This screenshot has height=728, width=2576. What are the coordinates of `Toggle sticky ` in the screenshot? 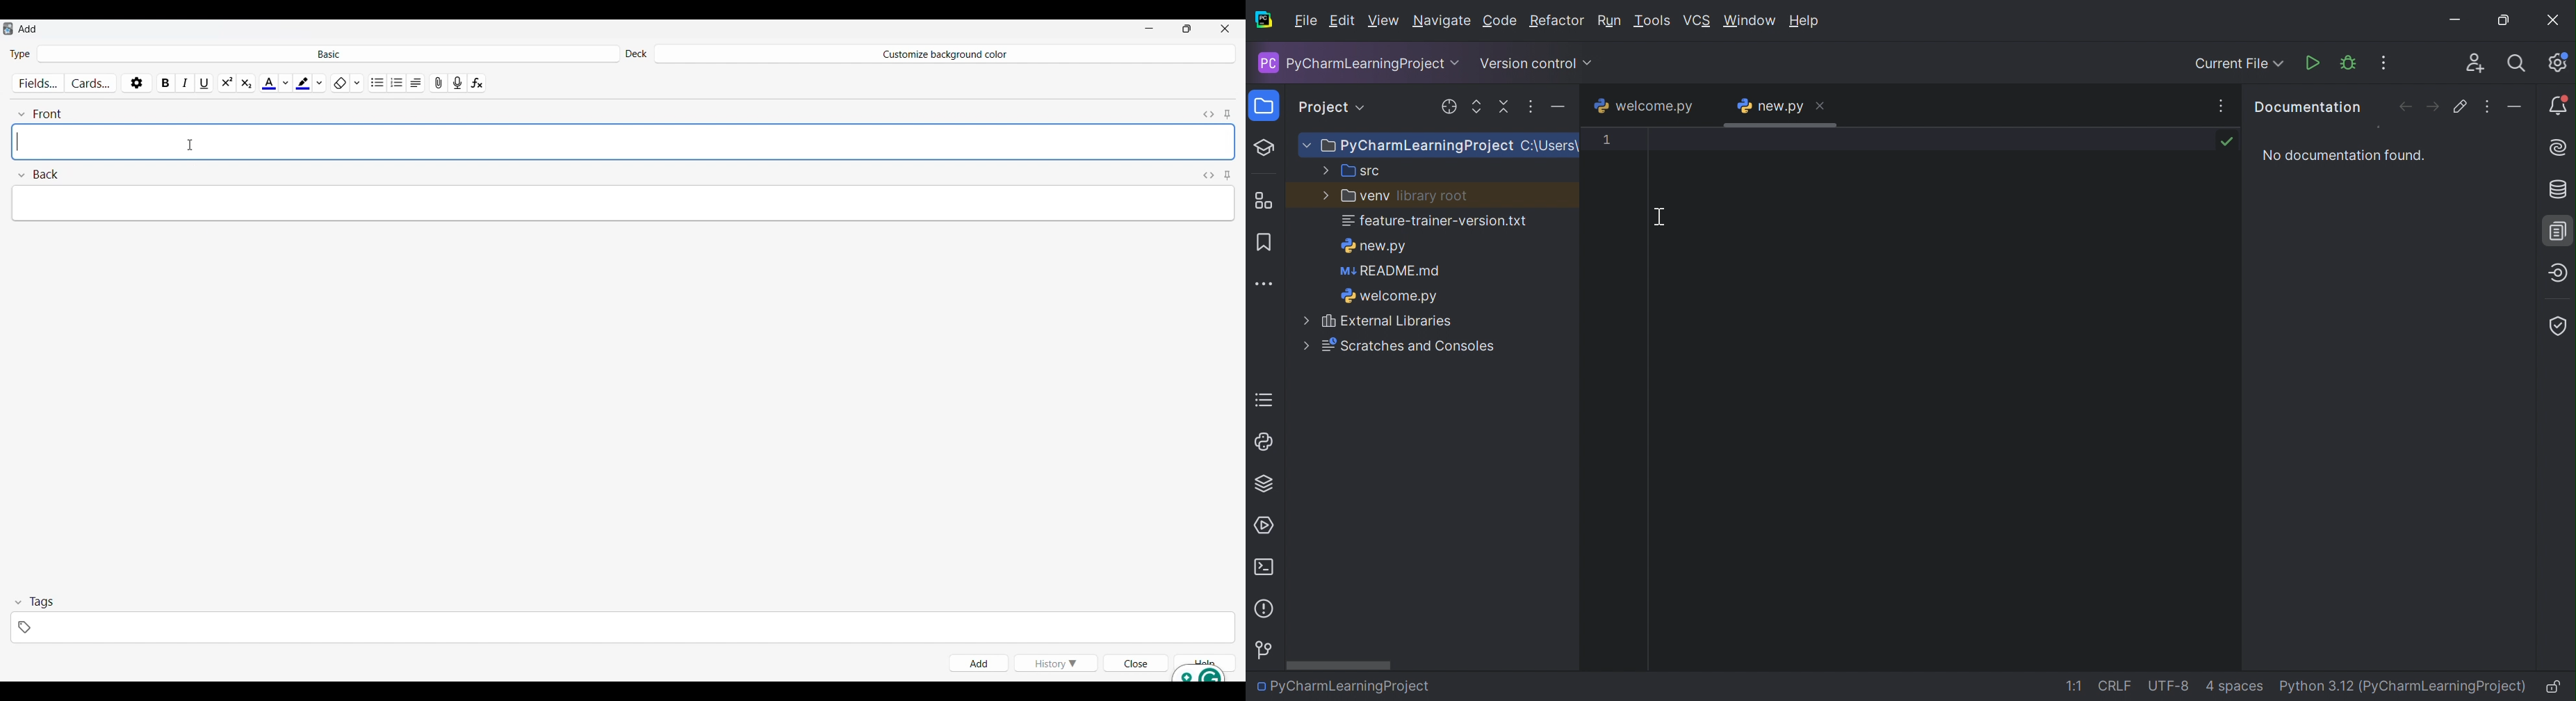 It's located at (1227, 113).